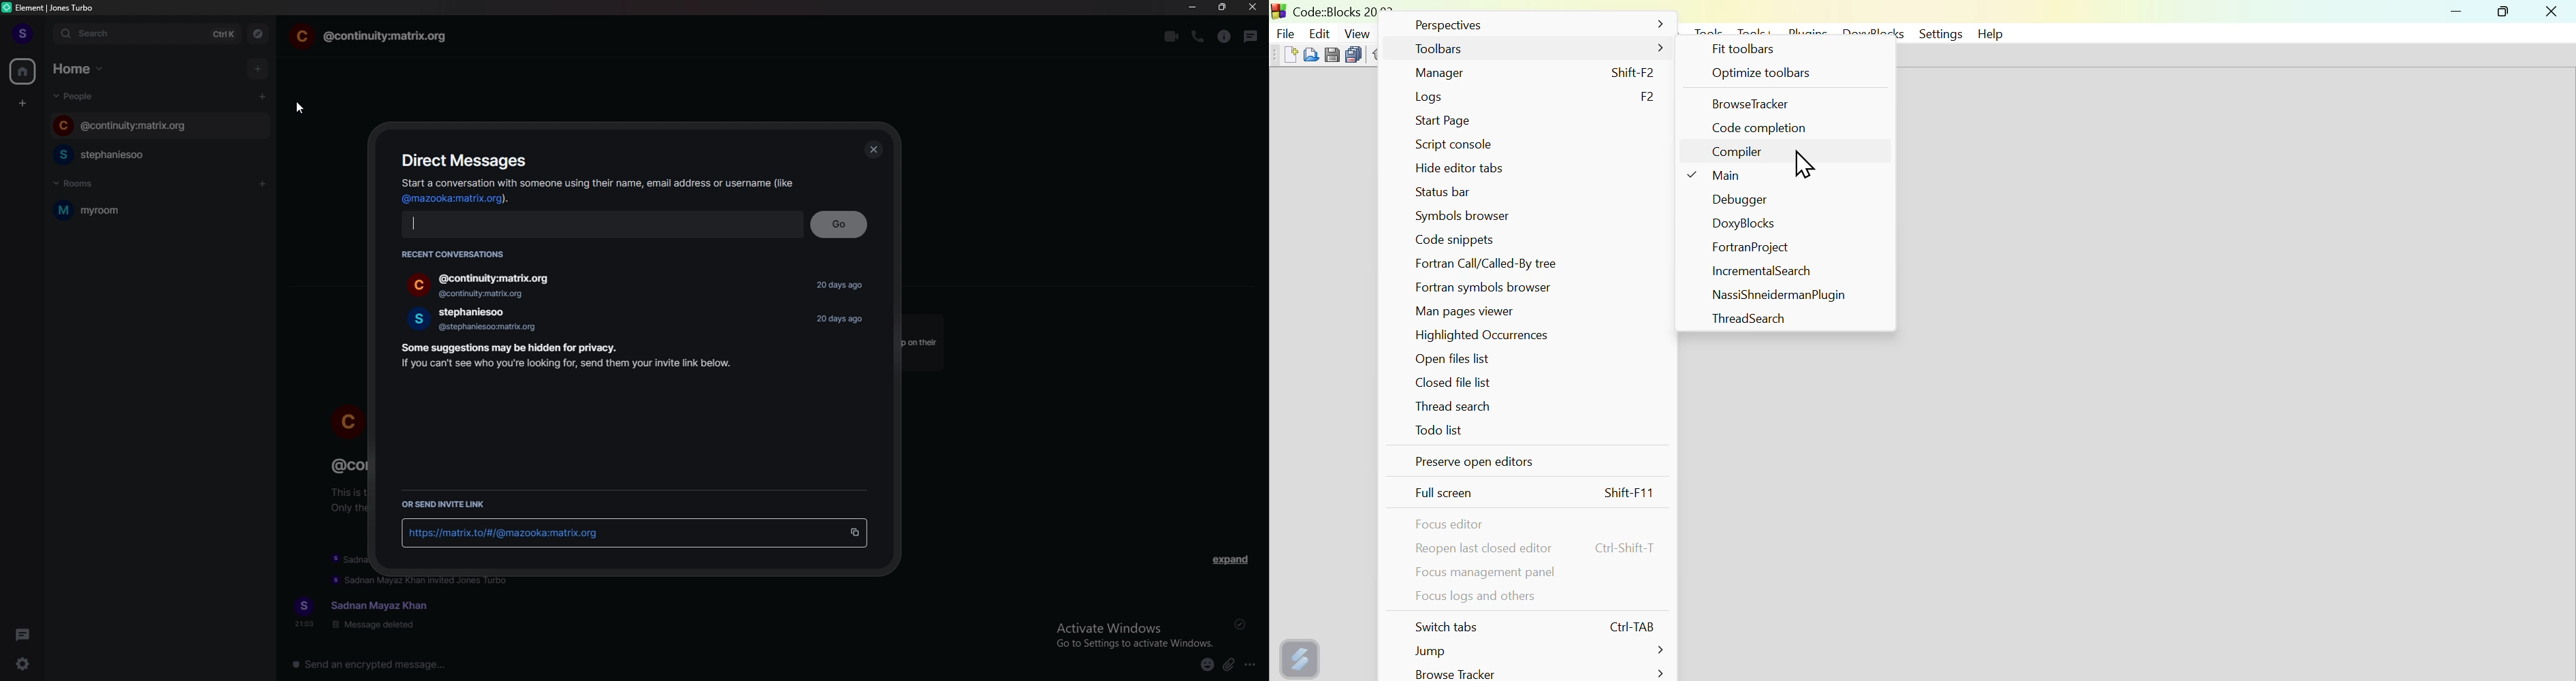 This screenshot has height=700, width=2576. I want to click on go, so click(839, 224).